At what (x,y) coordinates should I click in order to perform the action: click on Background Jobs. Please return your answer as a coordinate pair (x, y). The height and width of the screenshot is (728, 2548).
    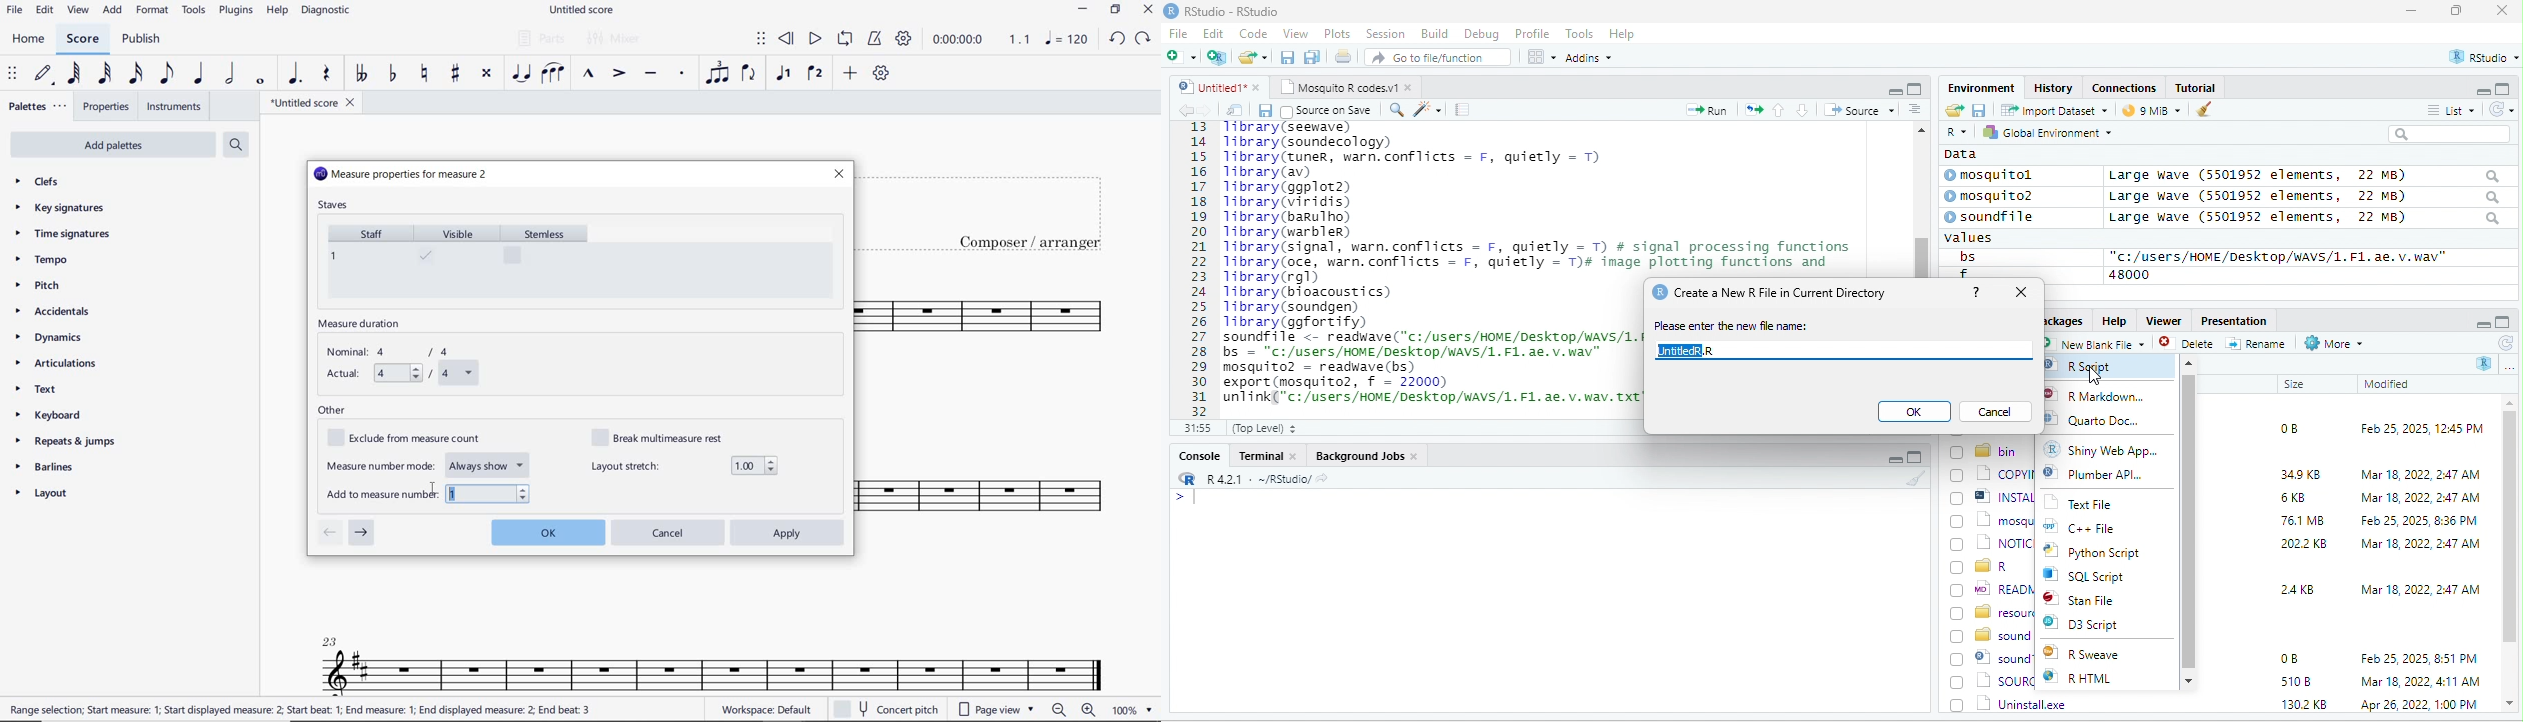
    Looking at the image, I should click on (1366, 455).